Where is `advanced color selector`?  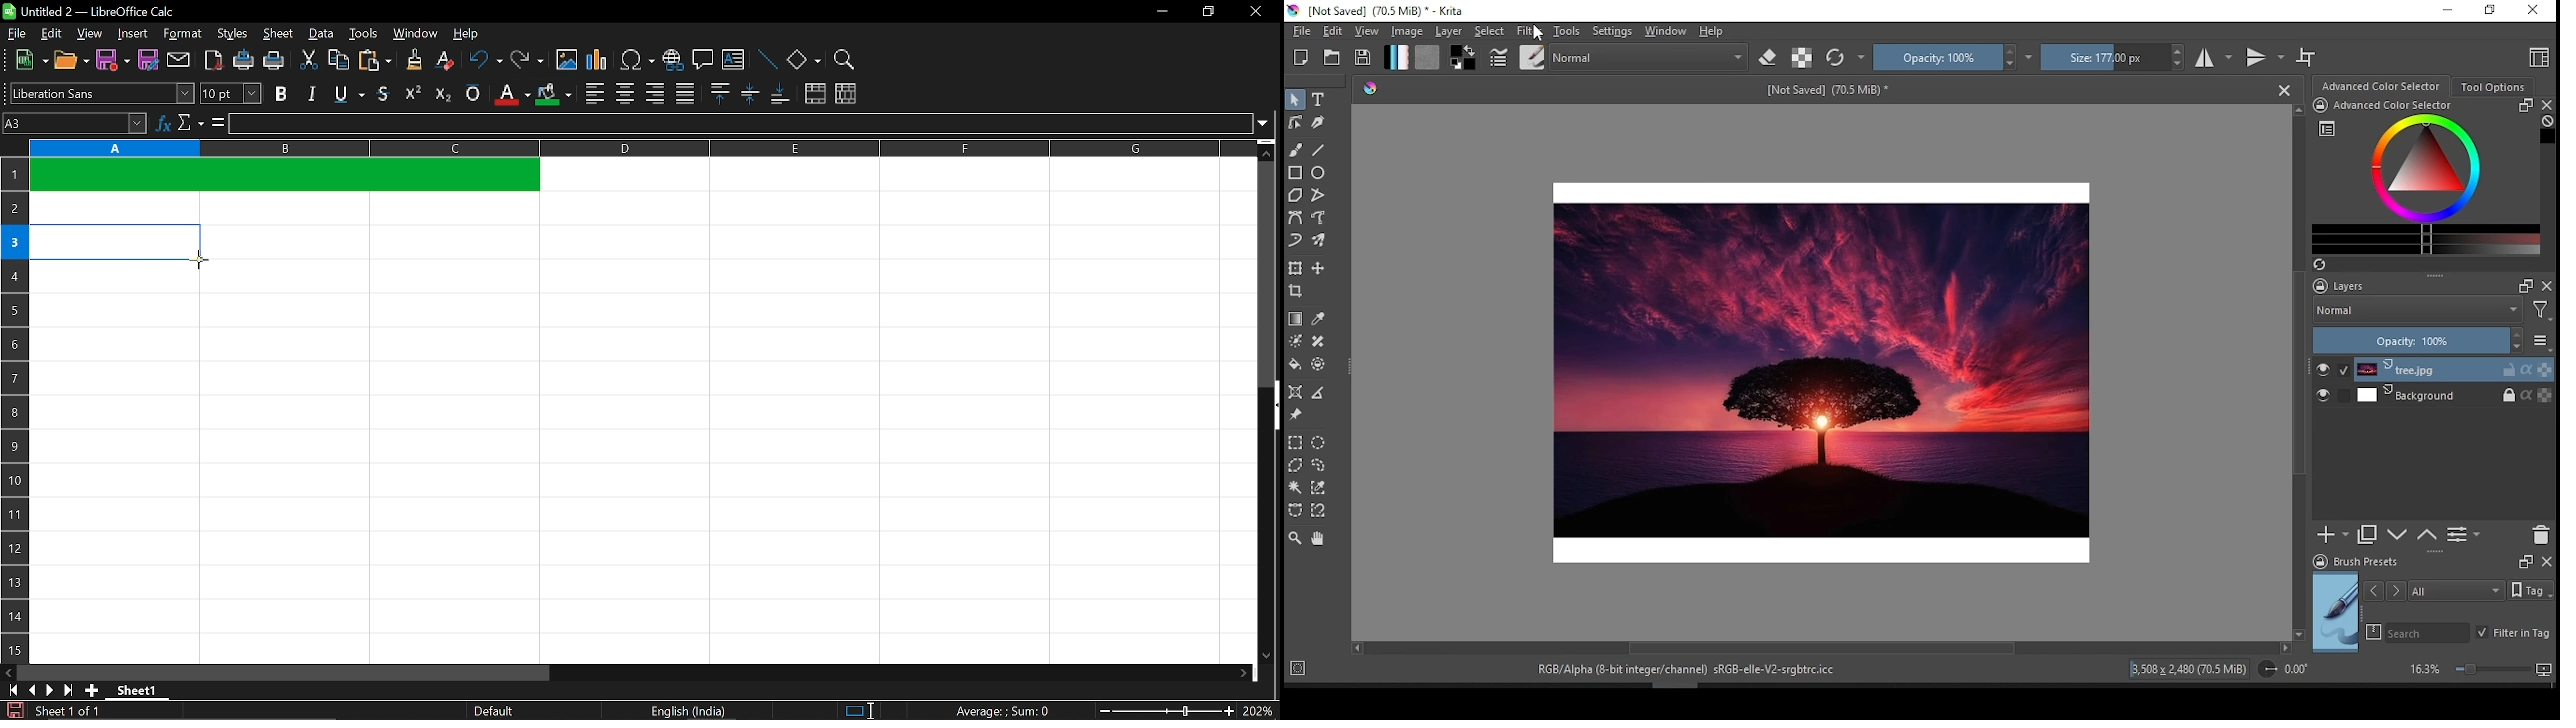 advanced color selector is located at coordinates (2423, 185).